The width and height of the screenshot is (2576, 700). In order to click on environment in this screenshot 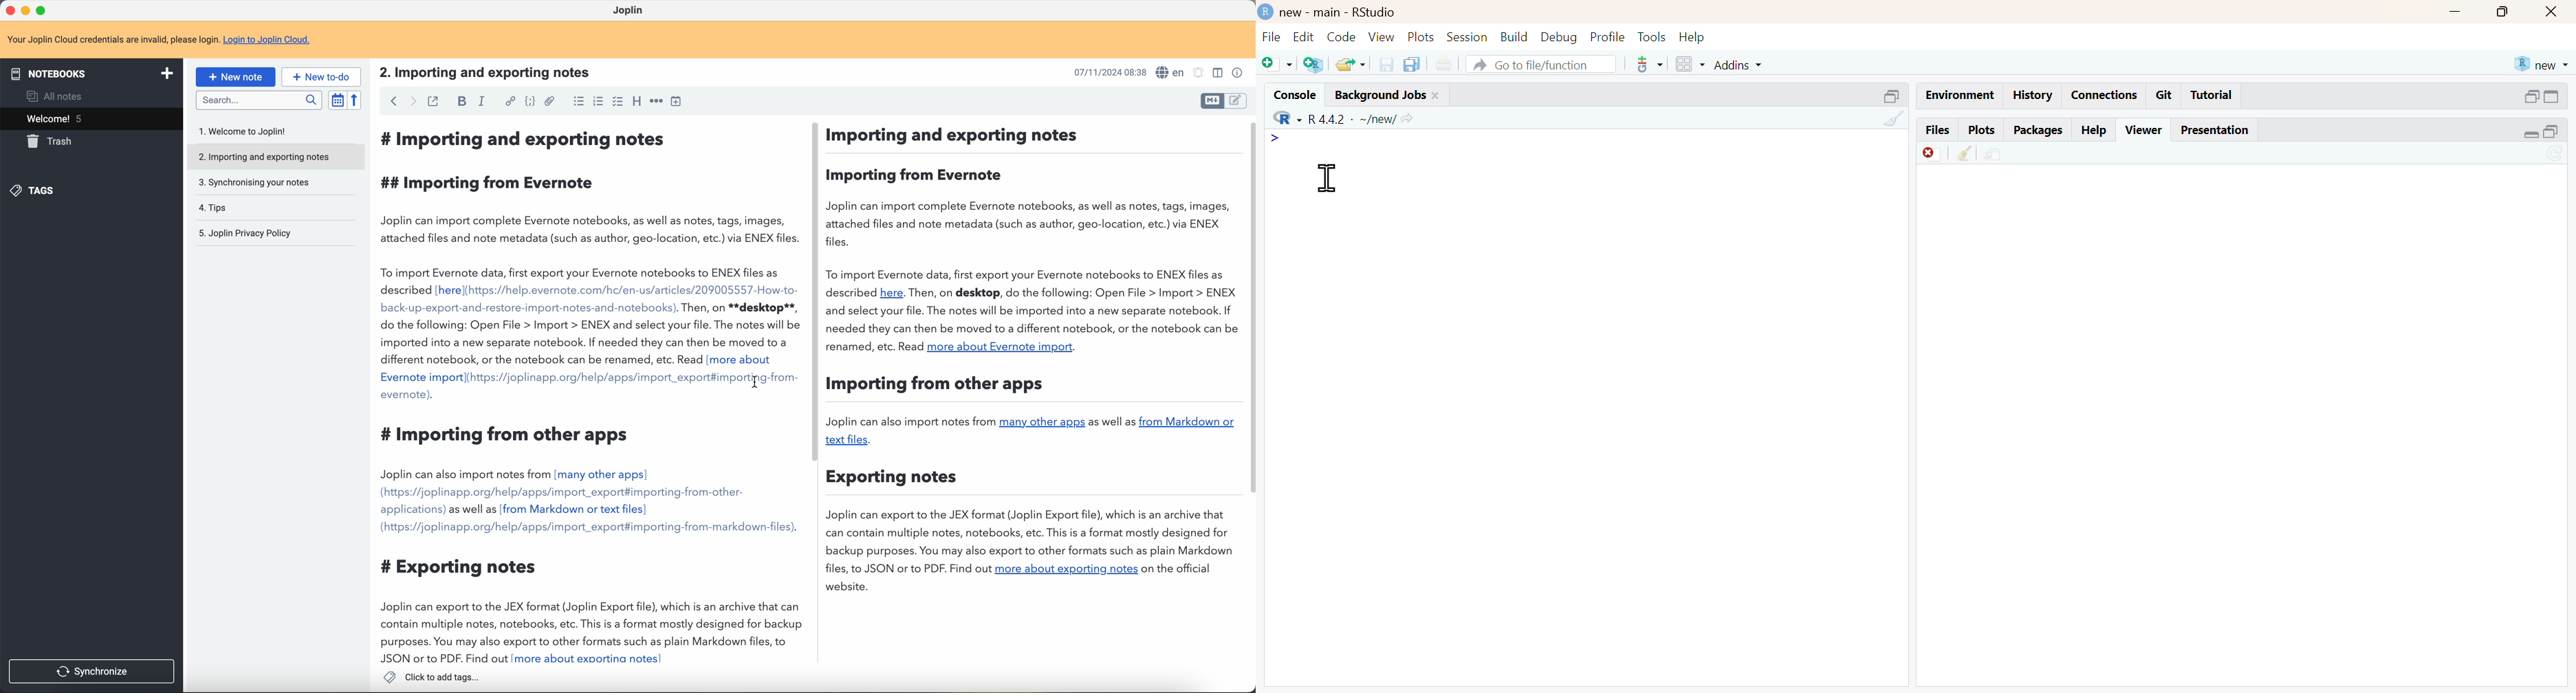, I will do `click(1962, 93)`.